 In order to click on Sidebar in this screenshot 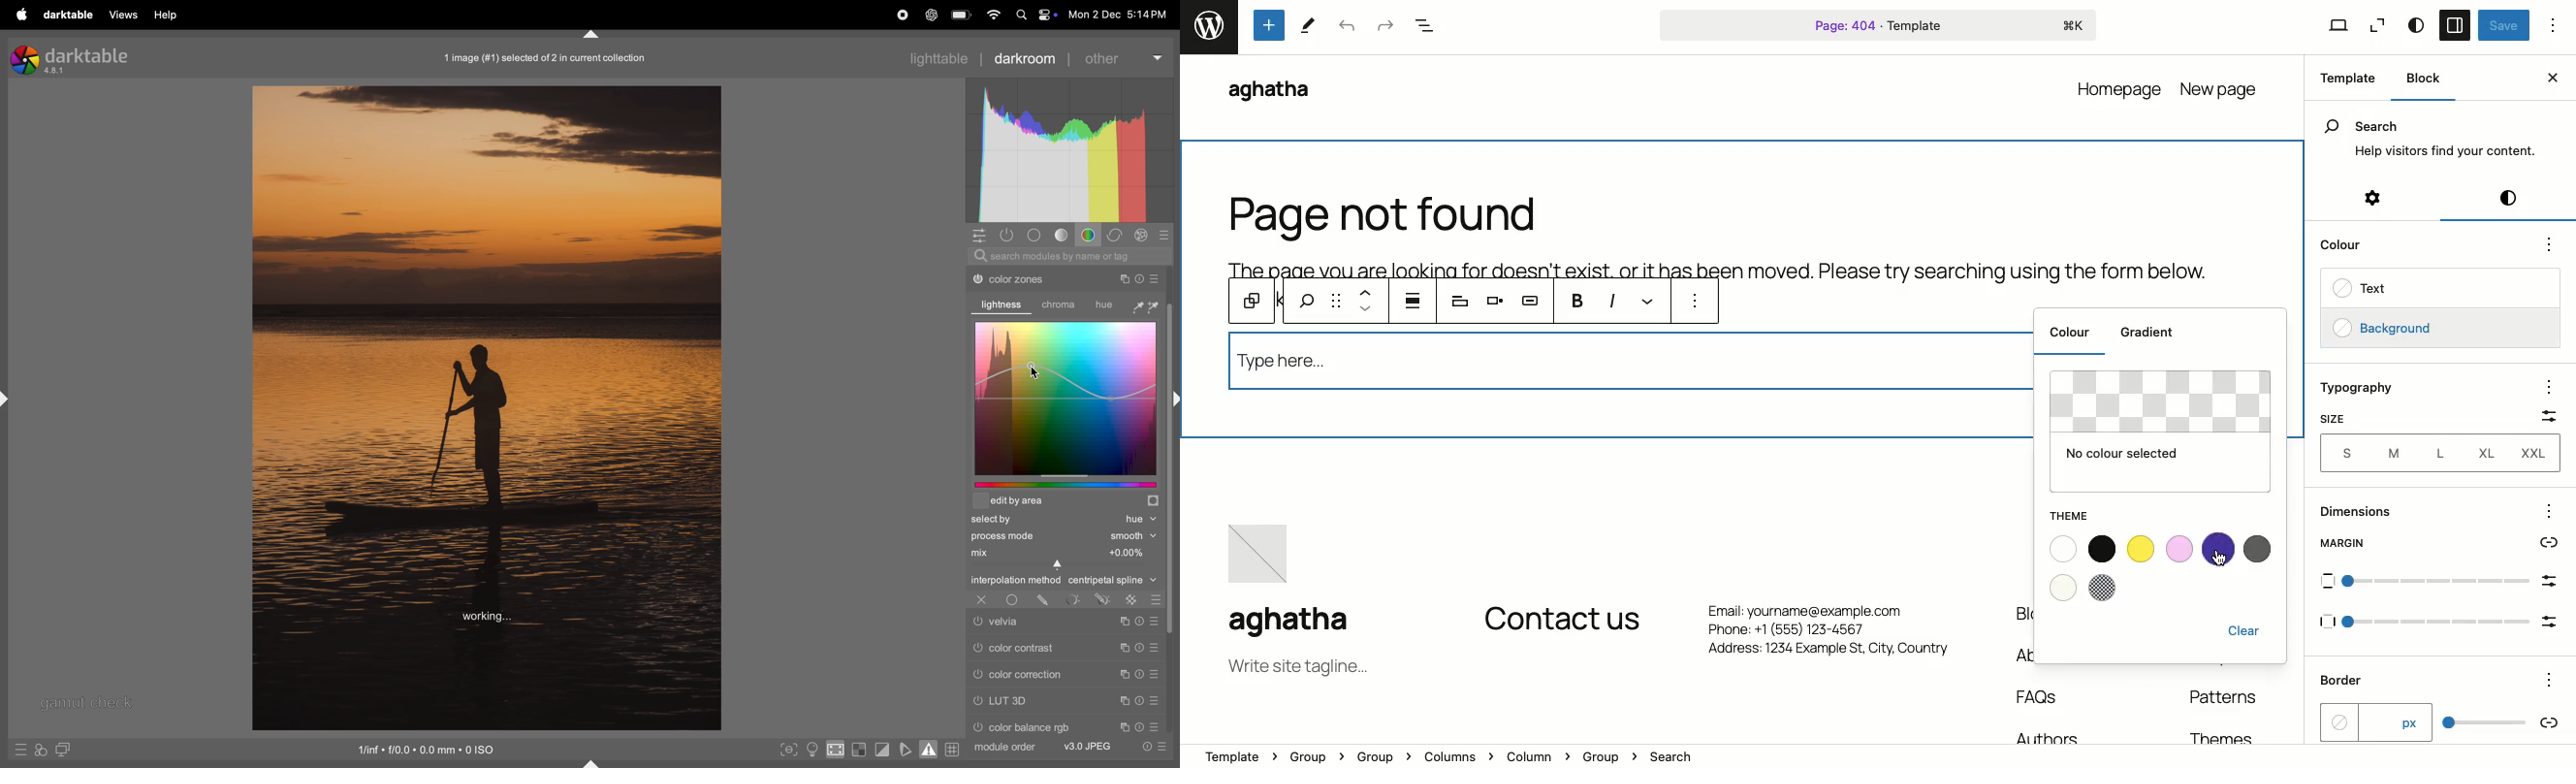, I will do `click(2456, 25)`.